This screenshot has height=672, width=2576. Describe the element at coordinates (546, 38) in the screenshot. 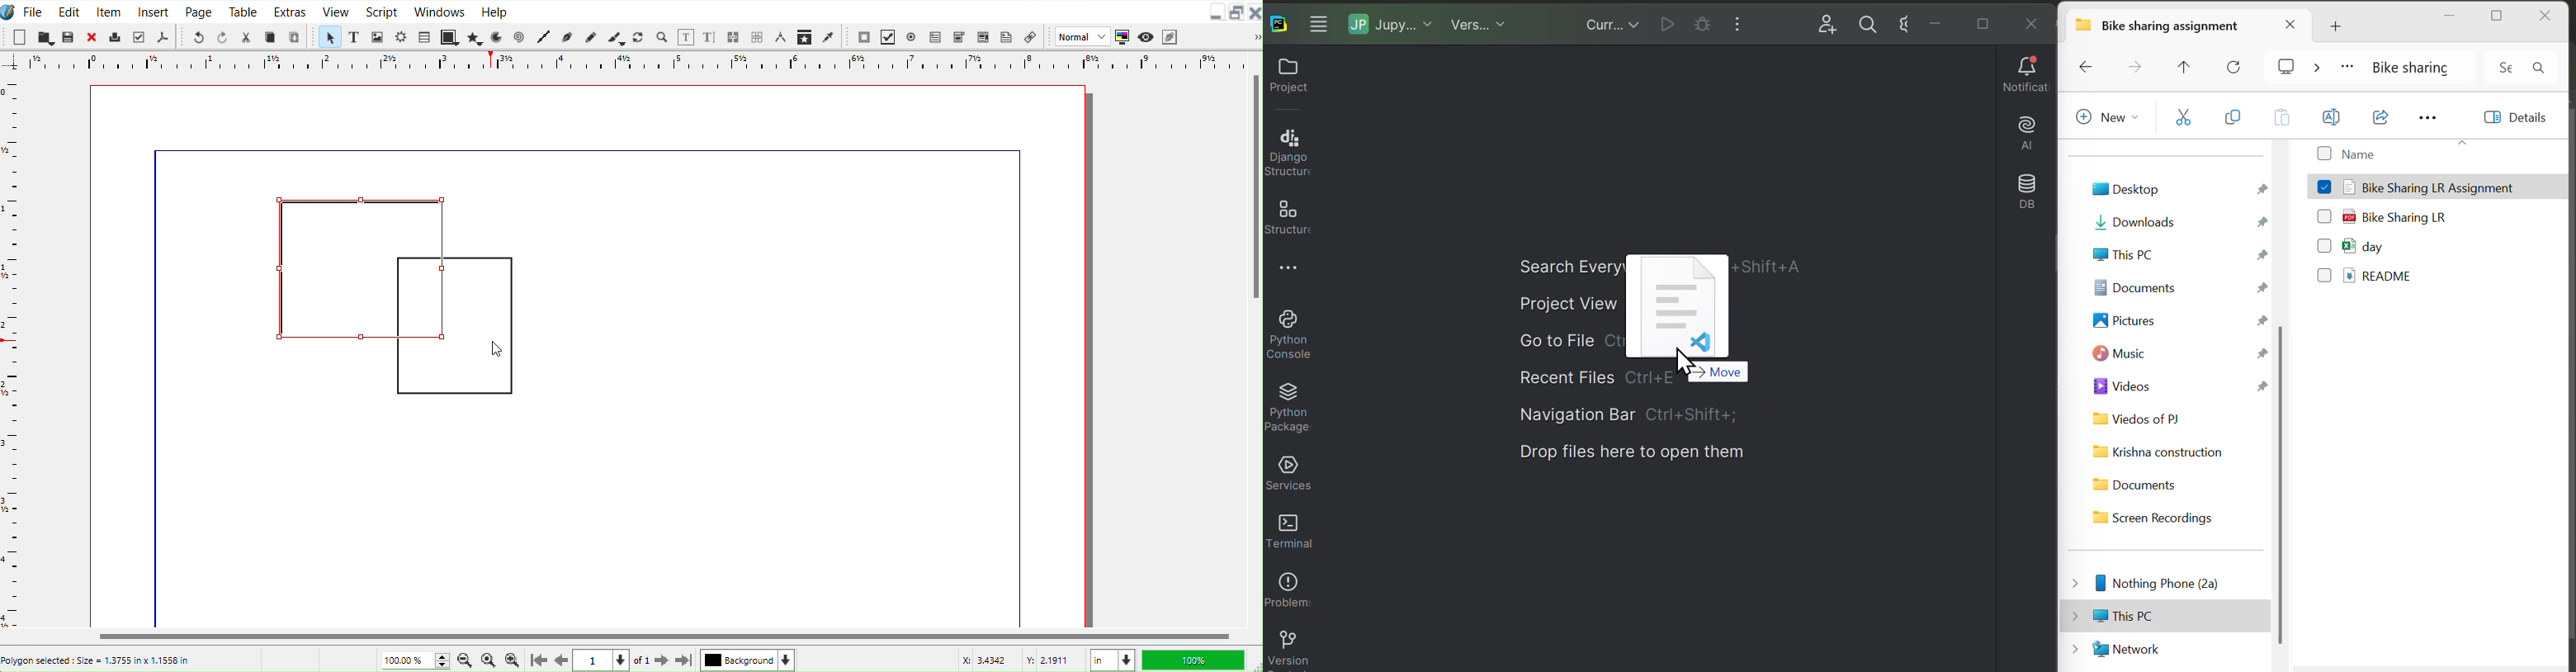

I see `Line` at that location.